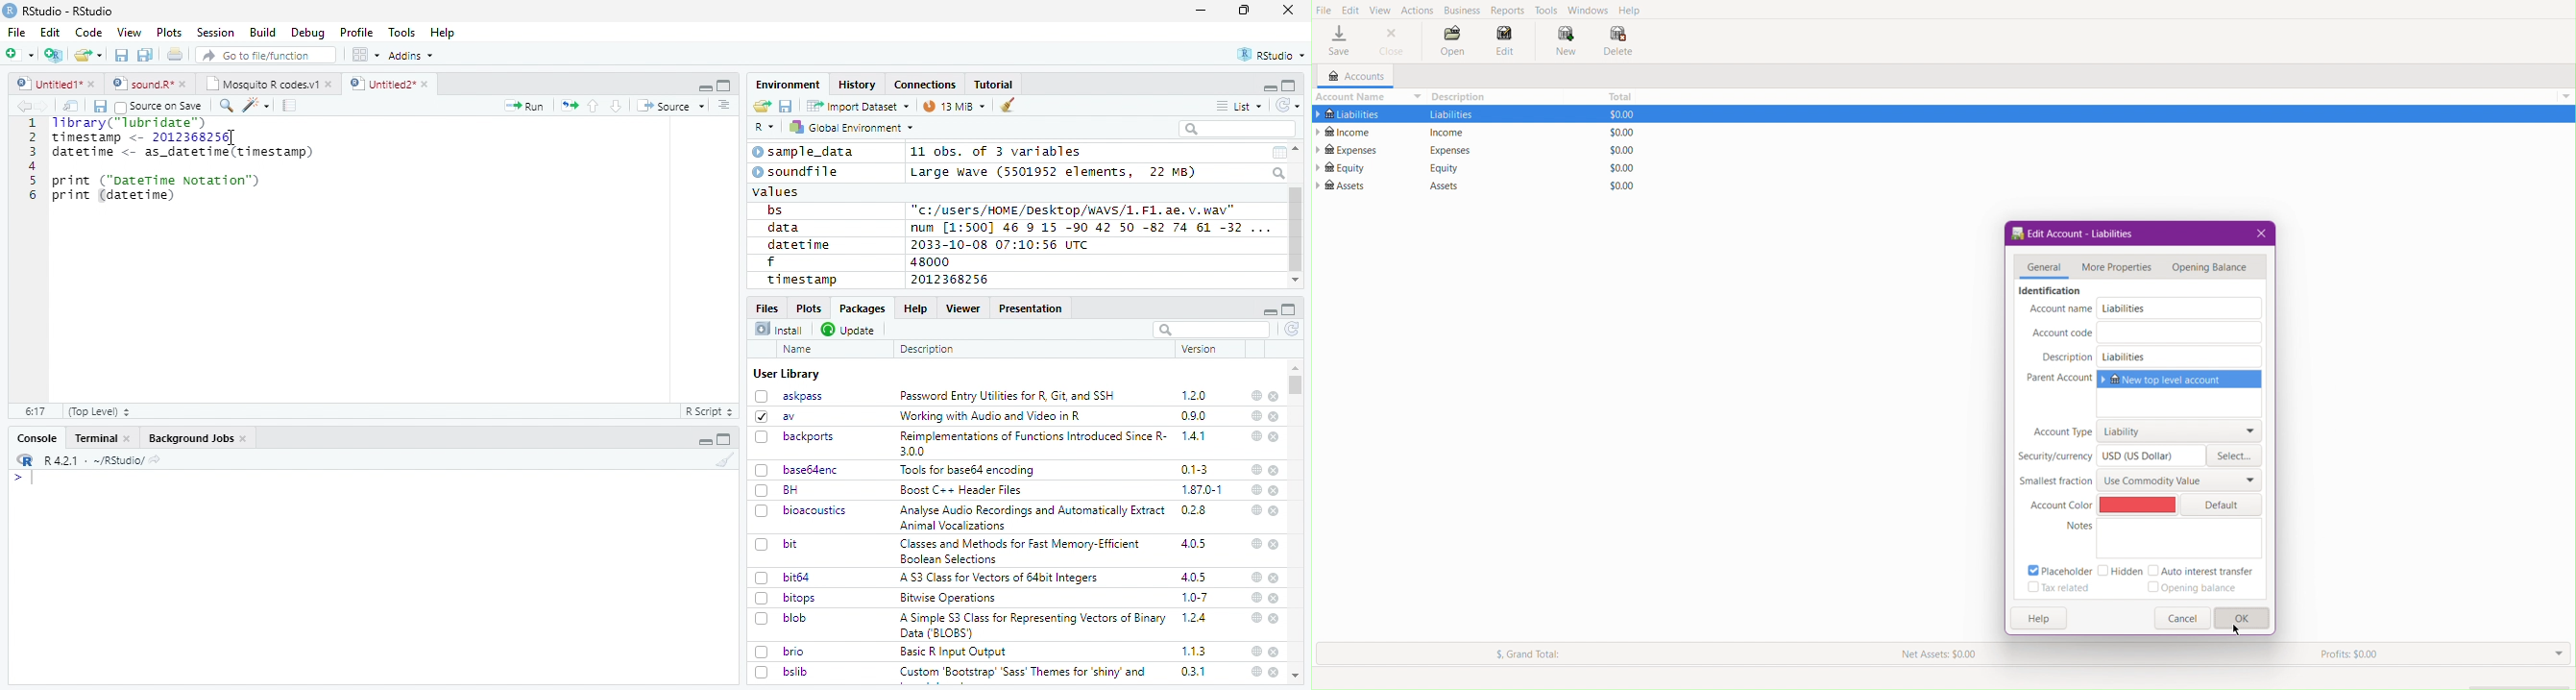  Describe the element at coordinates (55, 85) in the screenshot. I see `Untitled1*` at that location.